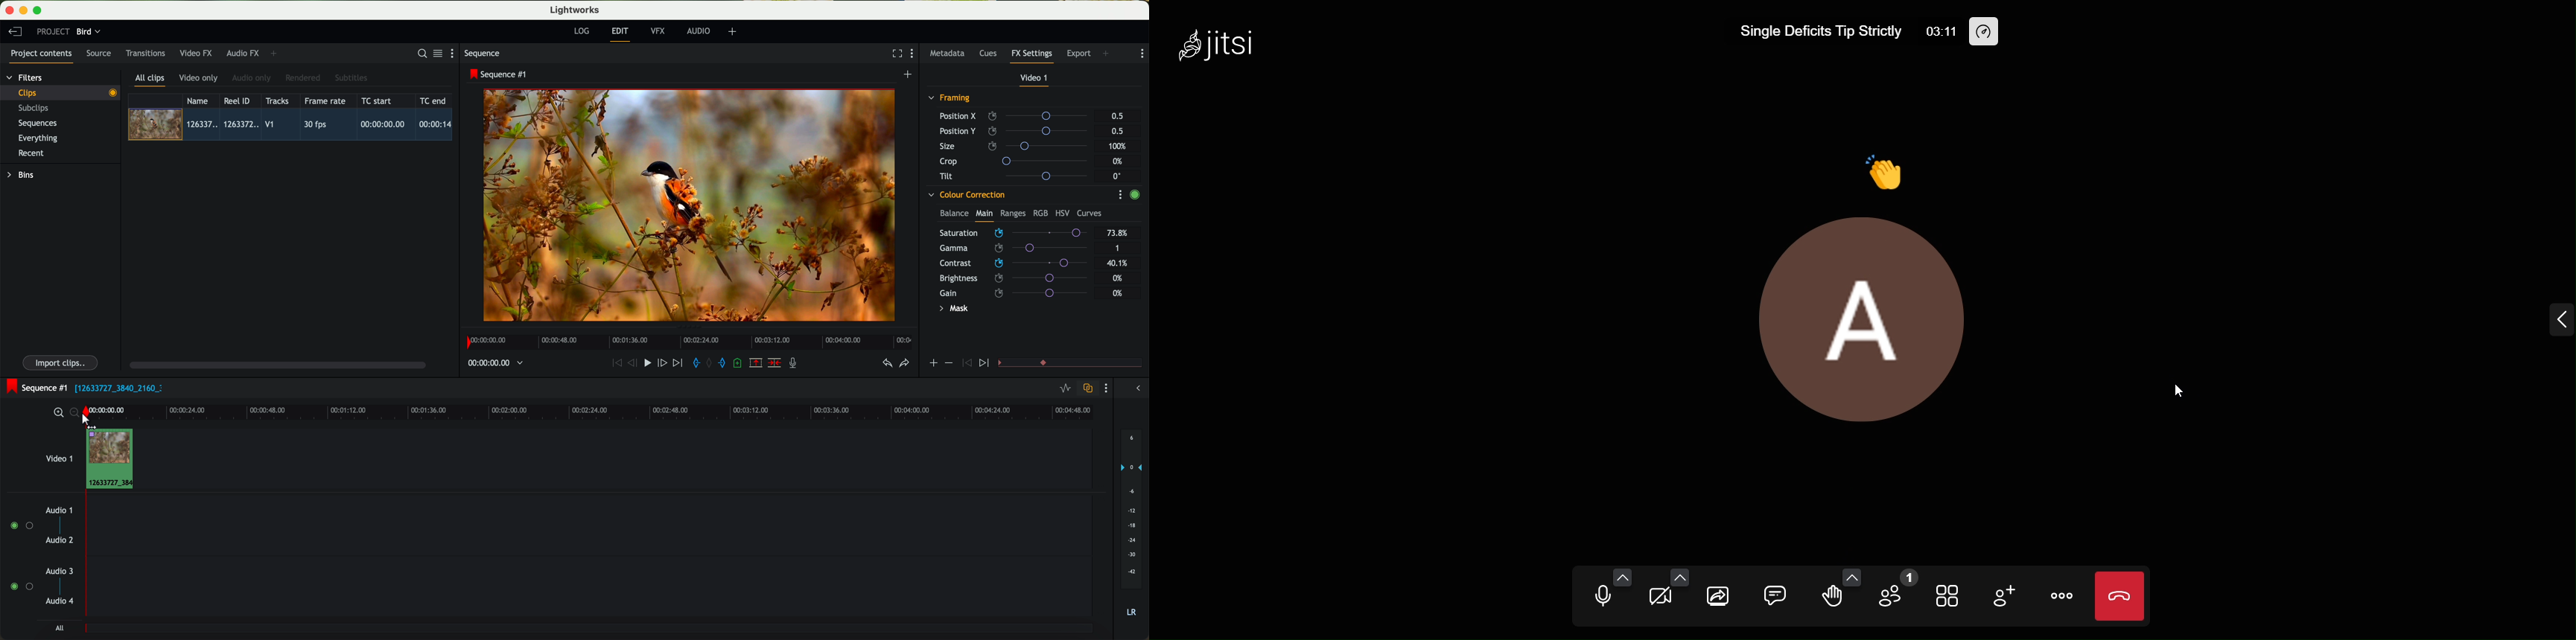 The width and height of the screenshot is (2576, 644). I want to click on all clips, so click(150, 81).